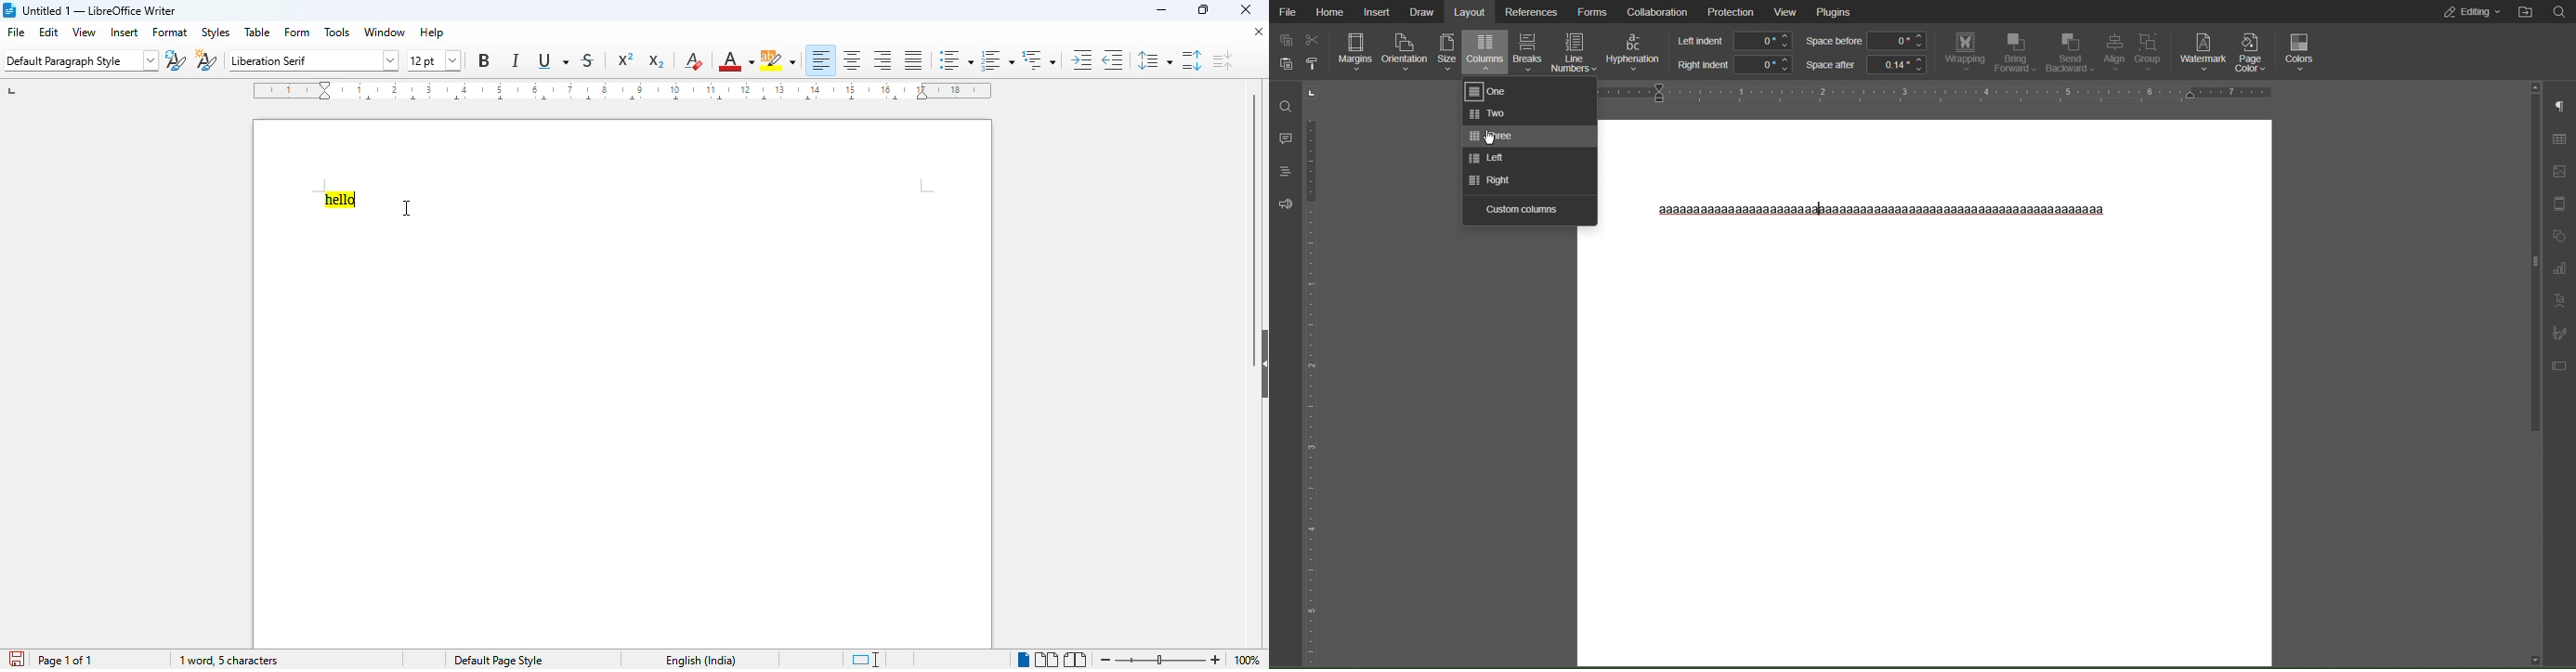 The image size is (2576, 672). What do you see at coordinates (1284, 67) in the screenshot?
I see `paste` at bounding box center [1284, 67].